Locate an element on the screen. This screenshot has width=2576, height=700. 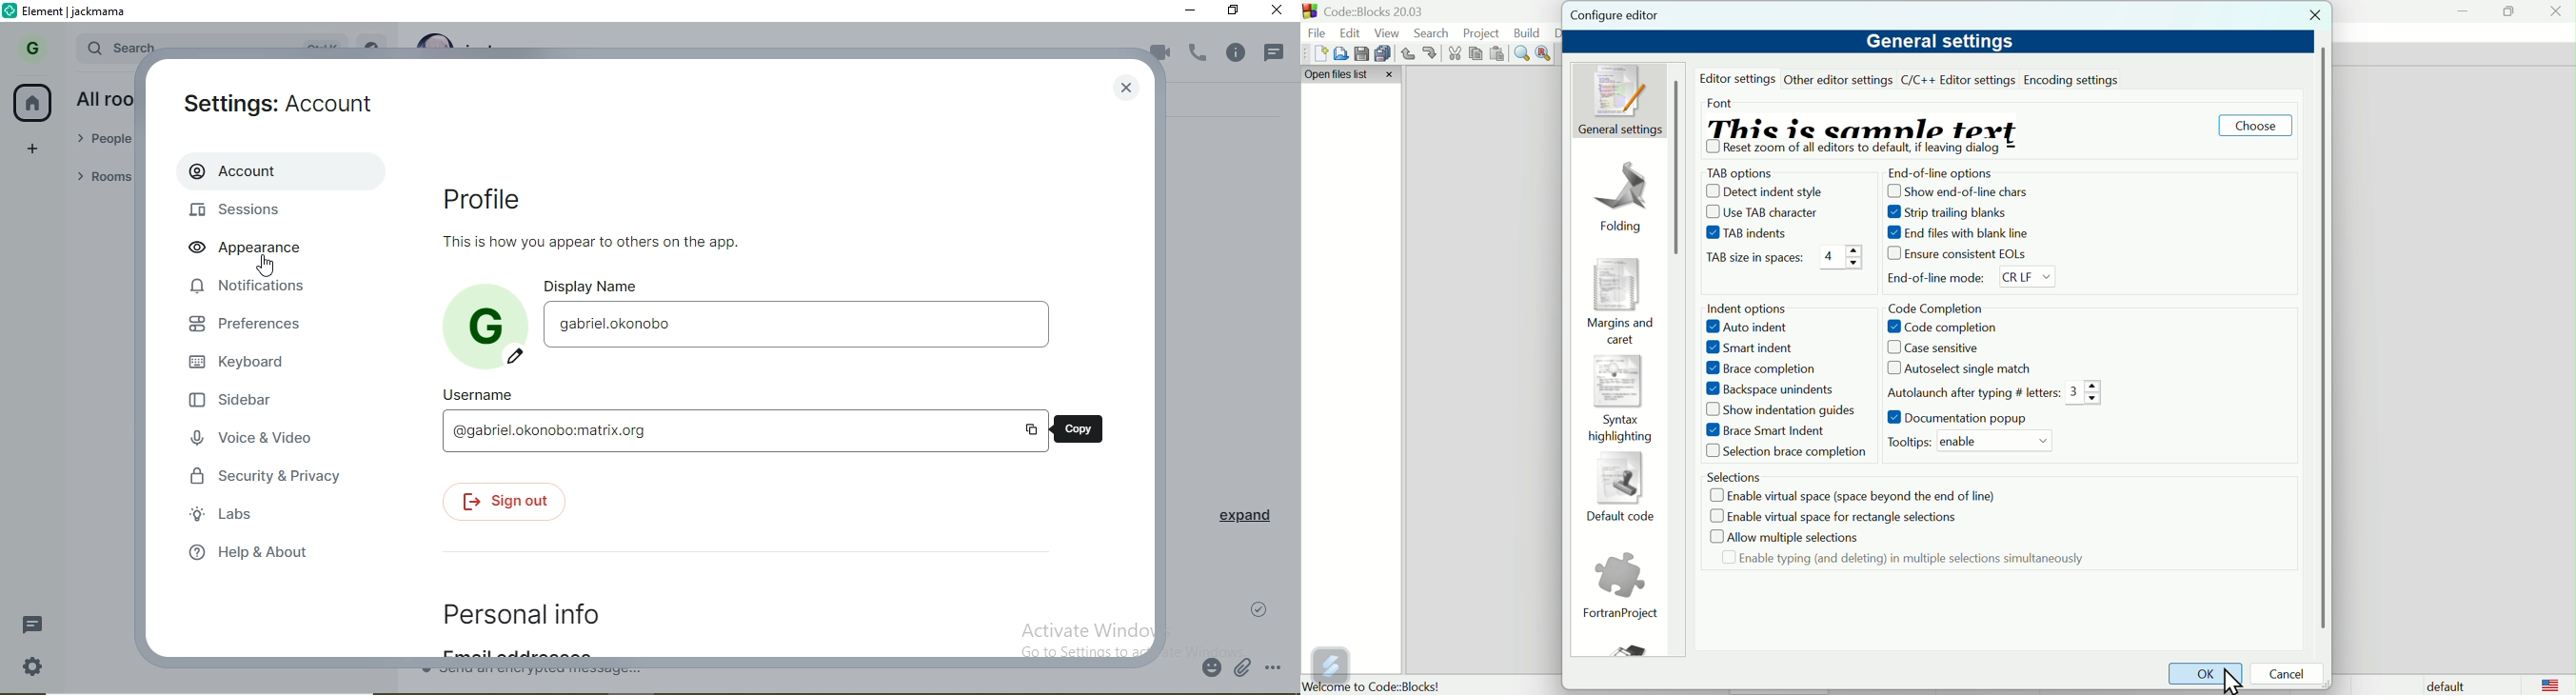
Enable virtual space space beyond the end of line is located at coordinates (1857, 495).